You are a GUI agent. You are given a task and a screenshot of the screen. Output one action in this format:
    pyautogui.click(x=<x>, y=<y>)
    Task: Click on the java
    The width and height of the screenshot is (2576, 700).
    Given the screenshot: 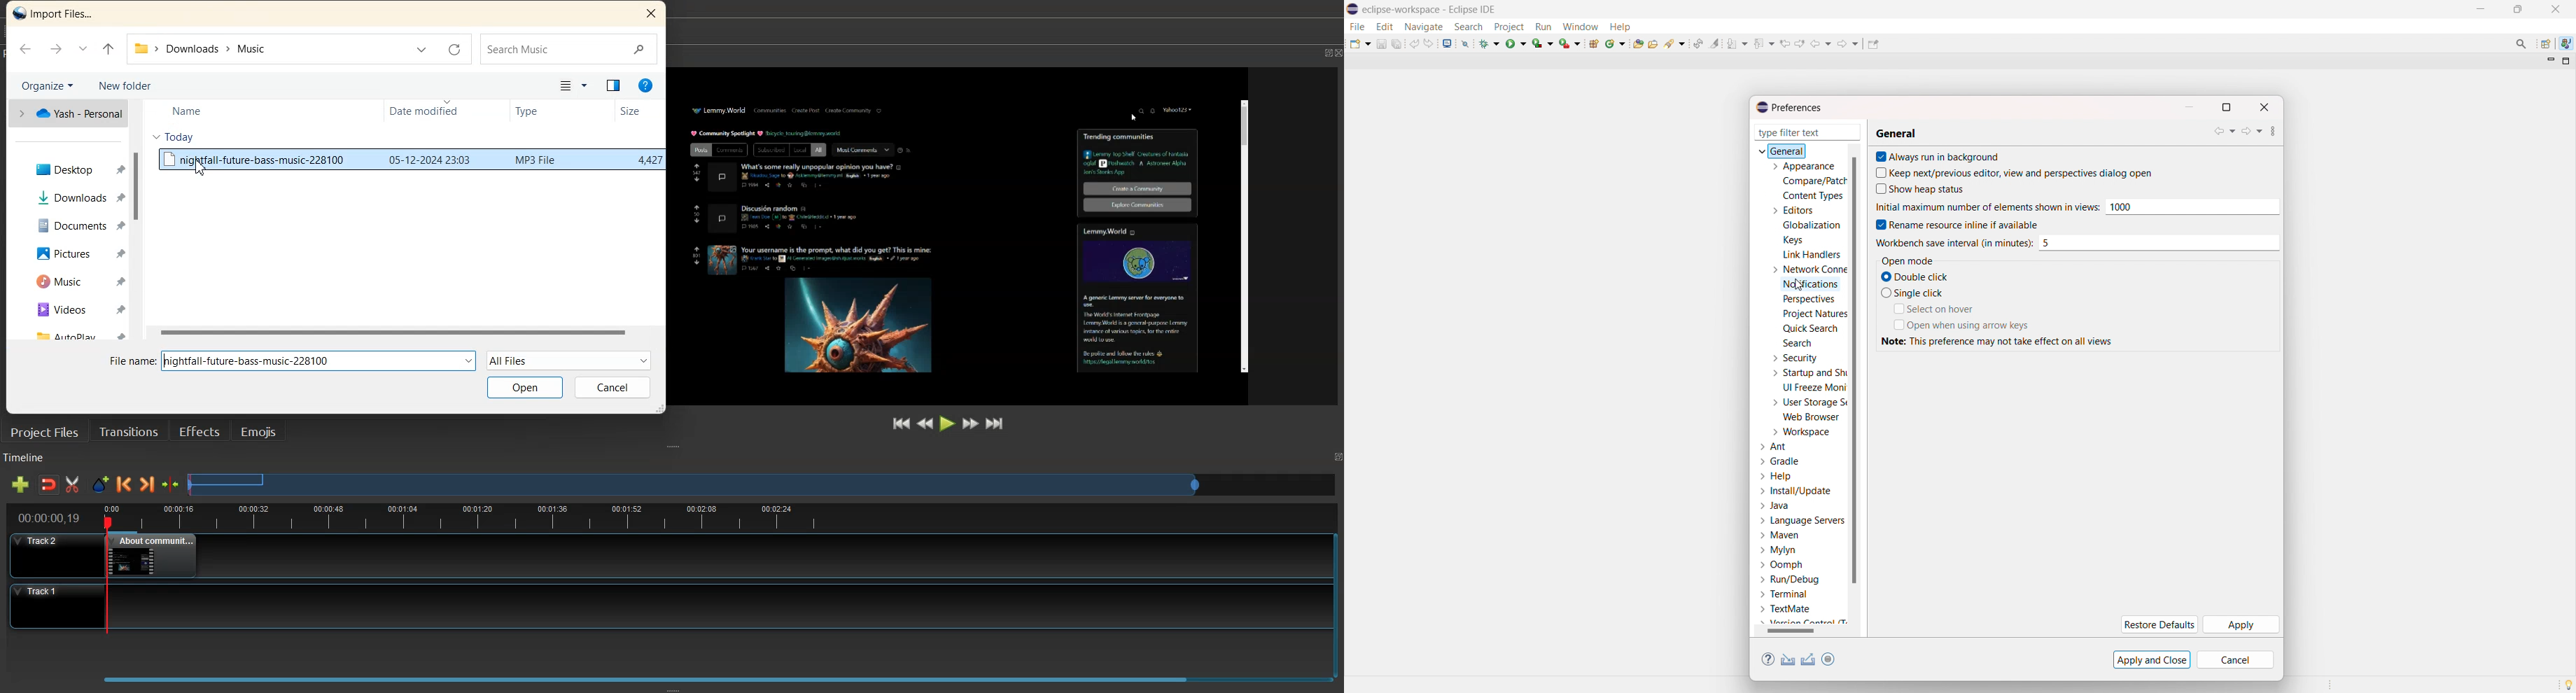 What is the action you would take?
    pyautogui.click(x=1776, y=506)
    